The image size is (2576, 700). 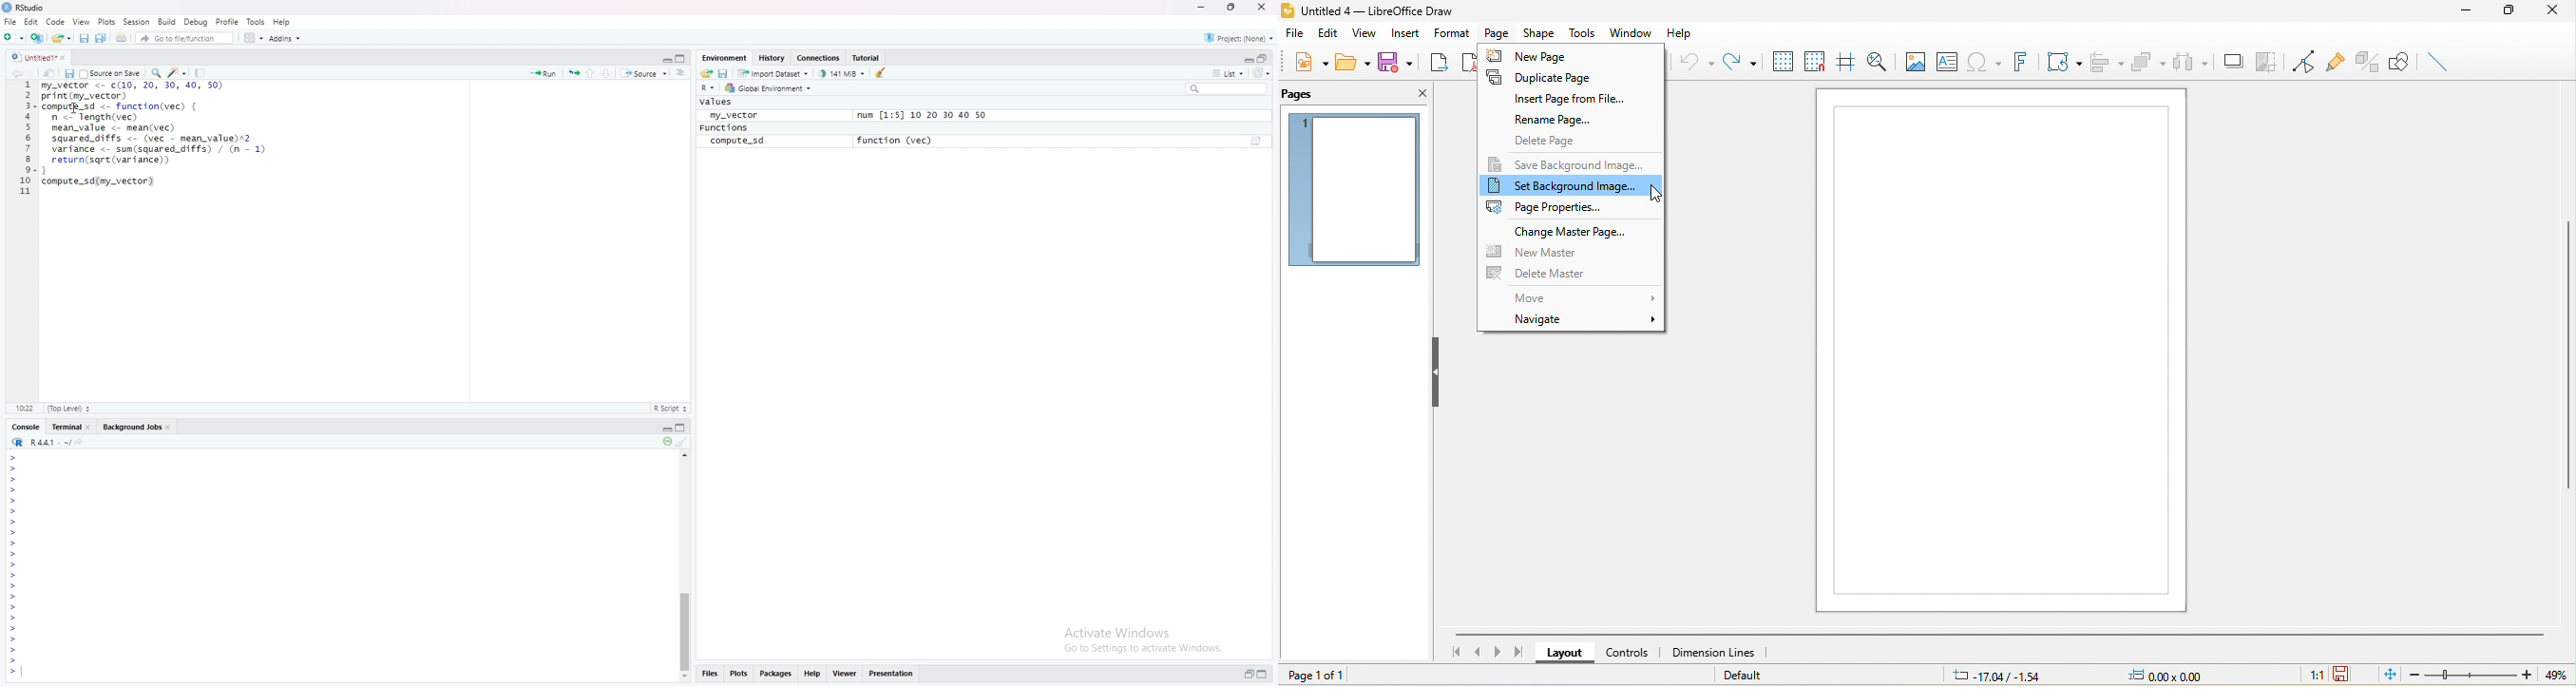 I want to click on Help, so click(x=282, y=20).